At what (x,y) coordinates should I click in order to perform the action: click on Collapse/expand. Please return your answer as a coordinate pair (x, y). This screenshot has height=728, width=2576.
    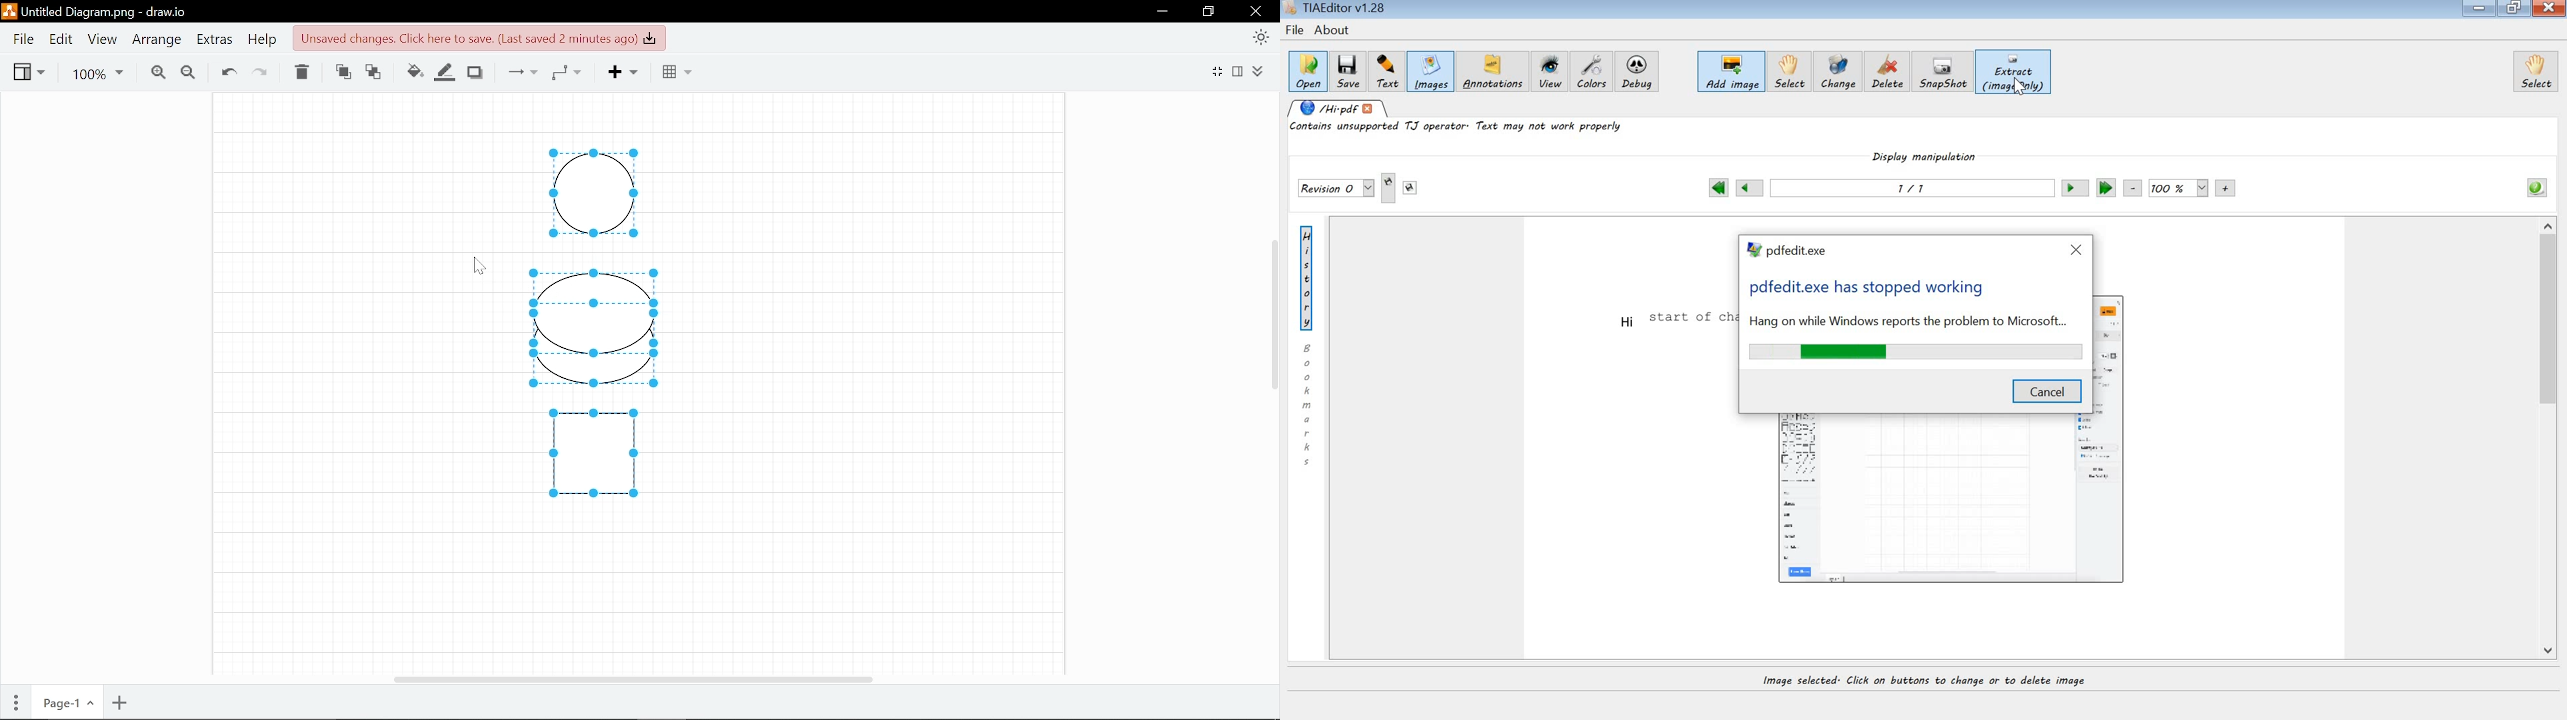
    Looking at the image, I should click on (1261, 71).